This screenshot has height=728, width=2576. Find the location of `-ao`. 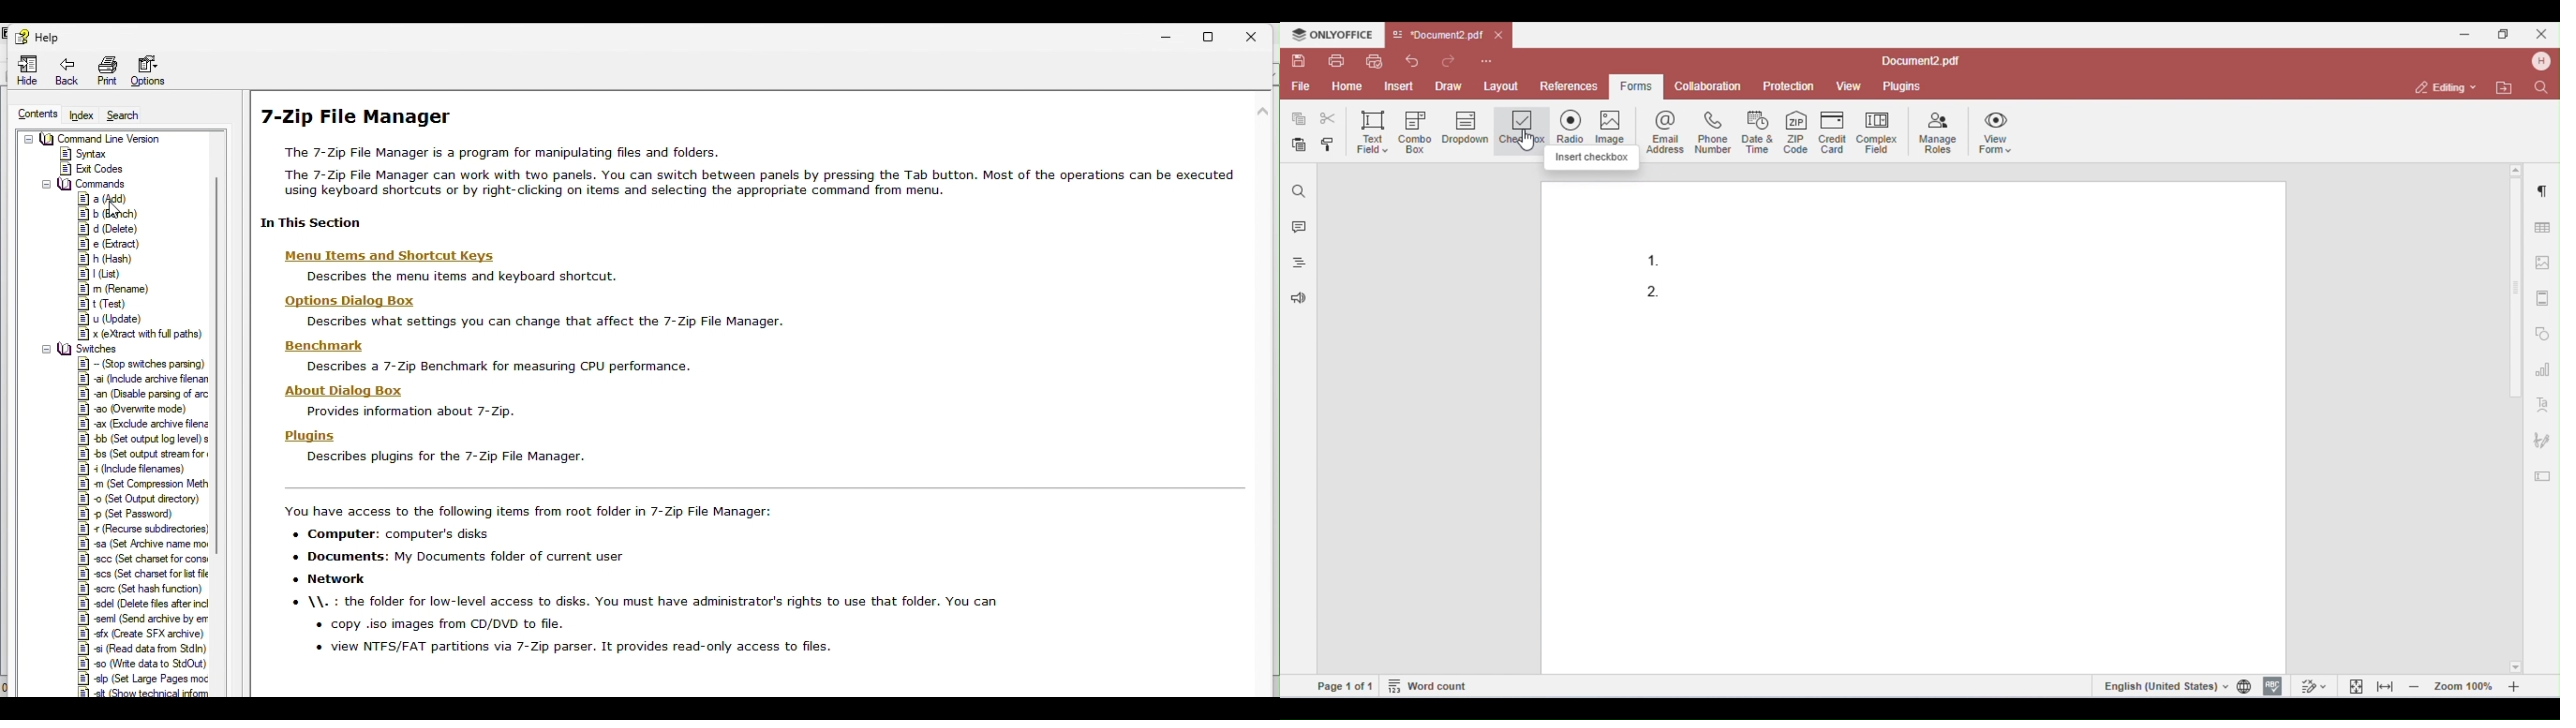

-ao is located at coordinates (144, 409).